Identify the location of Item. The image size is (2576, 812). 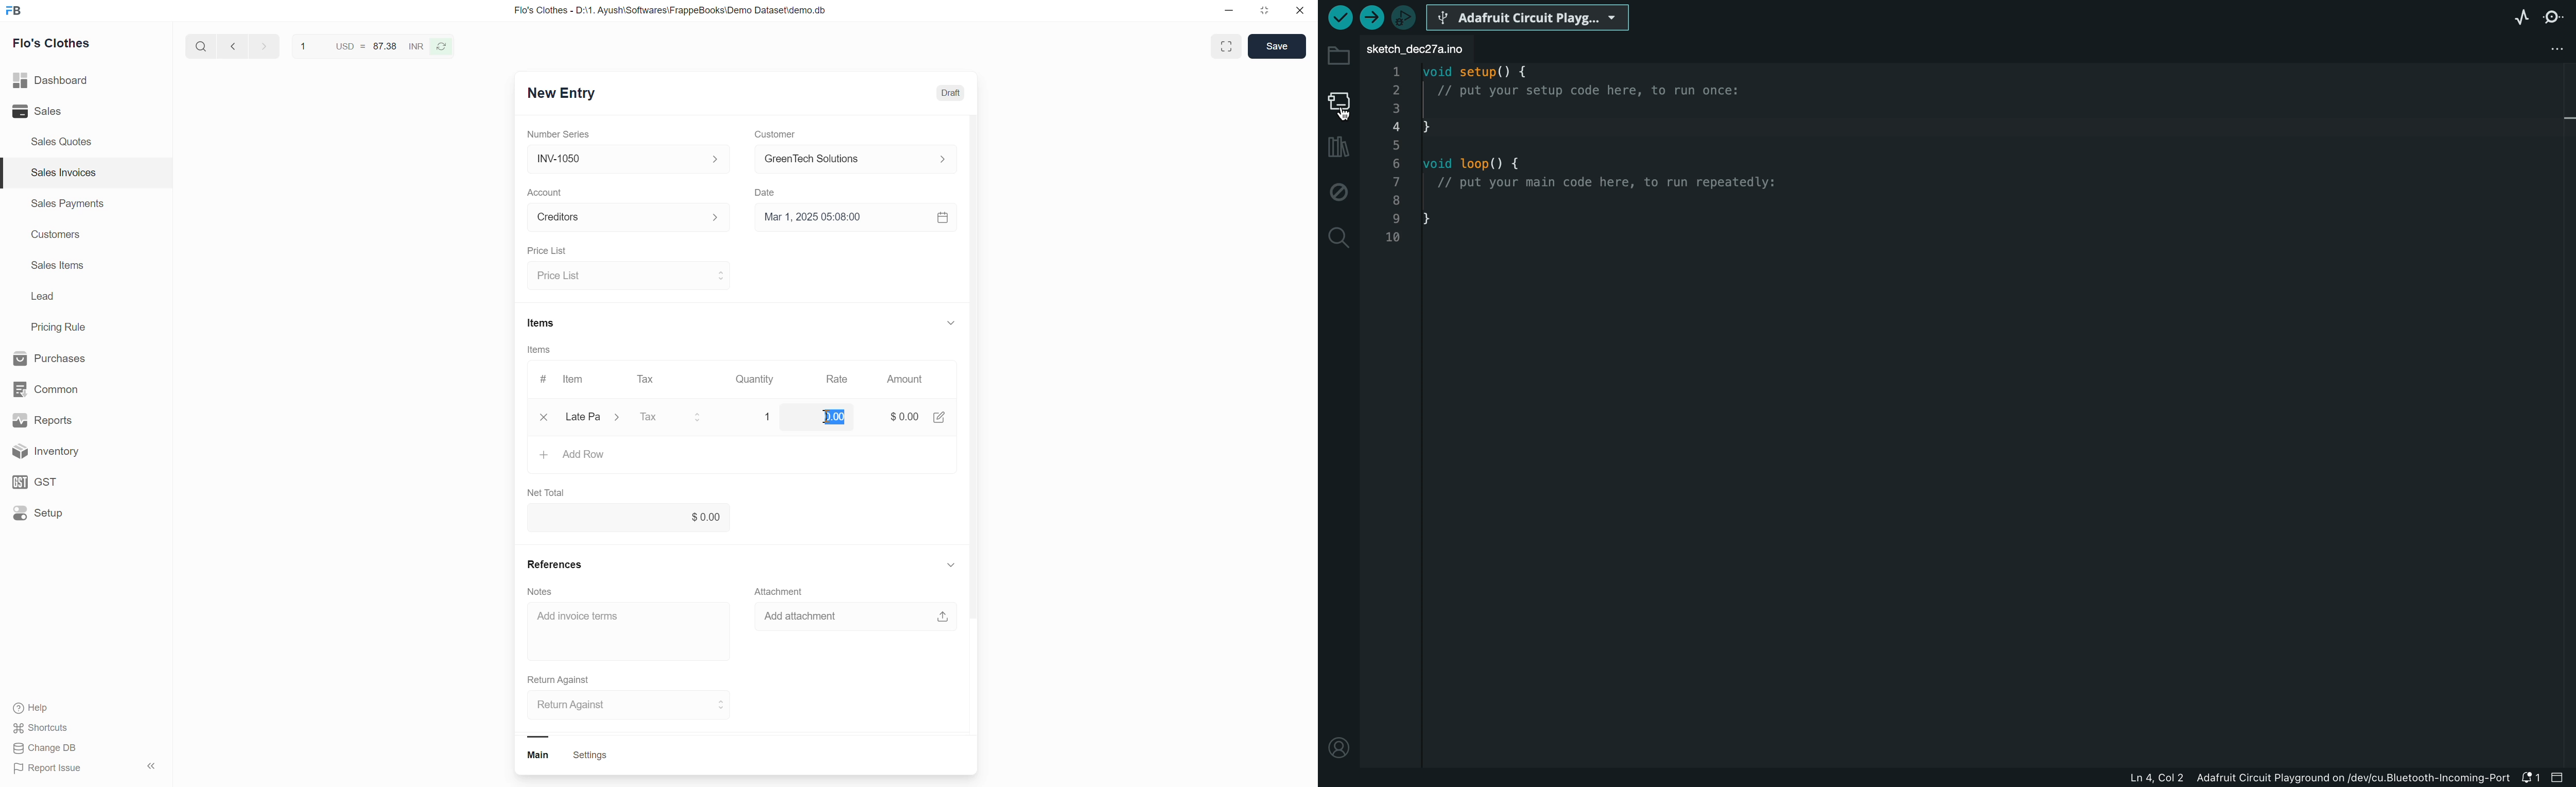
(575, 380).